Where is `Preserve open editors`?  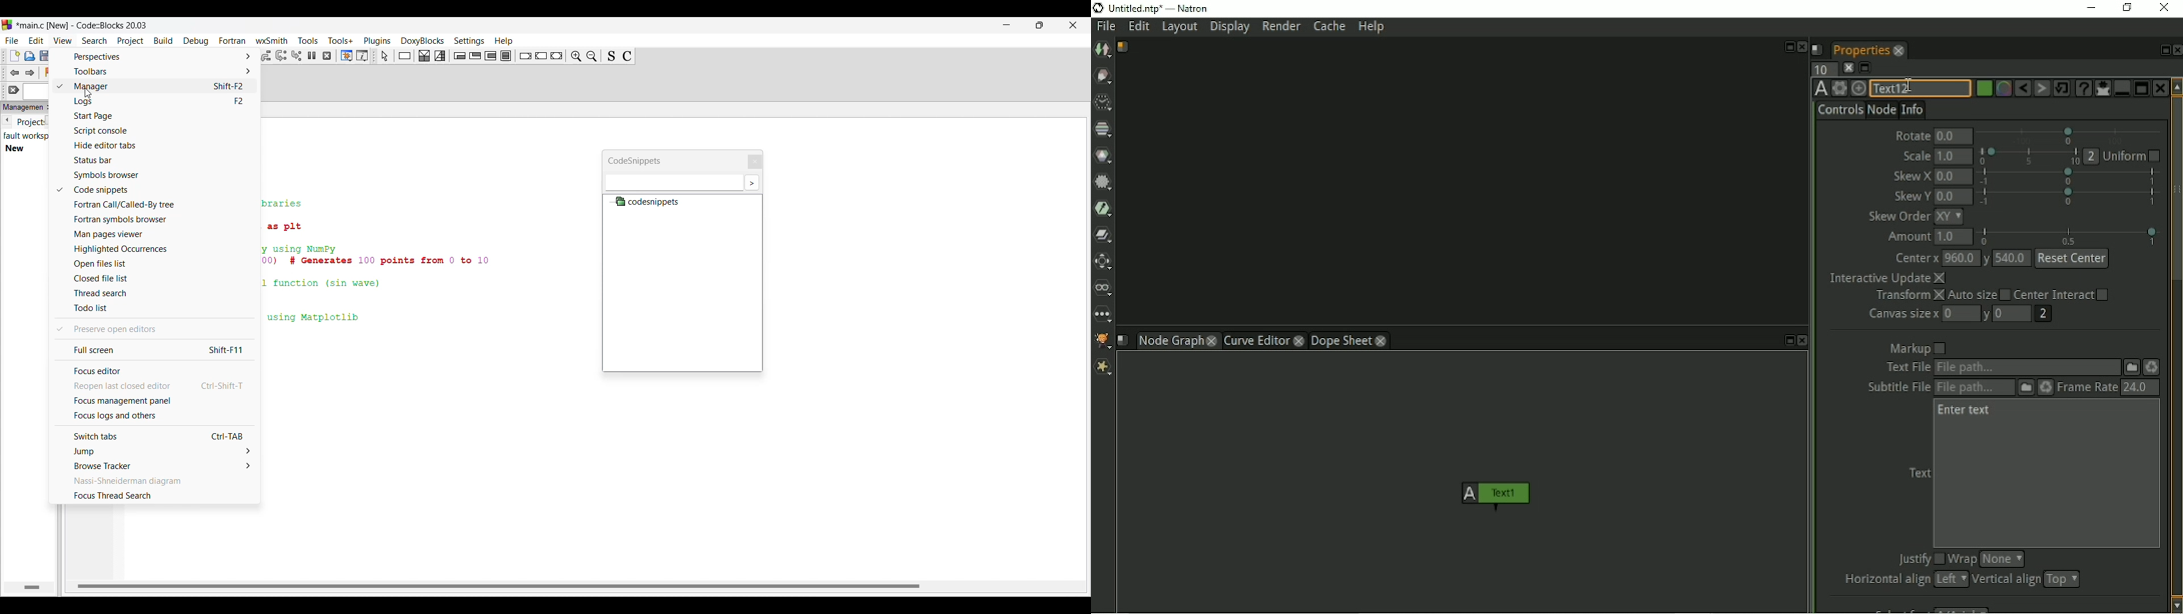
Preserve open editors is located at coordinates (162, 329).